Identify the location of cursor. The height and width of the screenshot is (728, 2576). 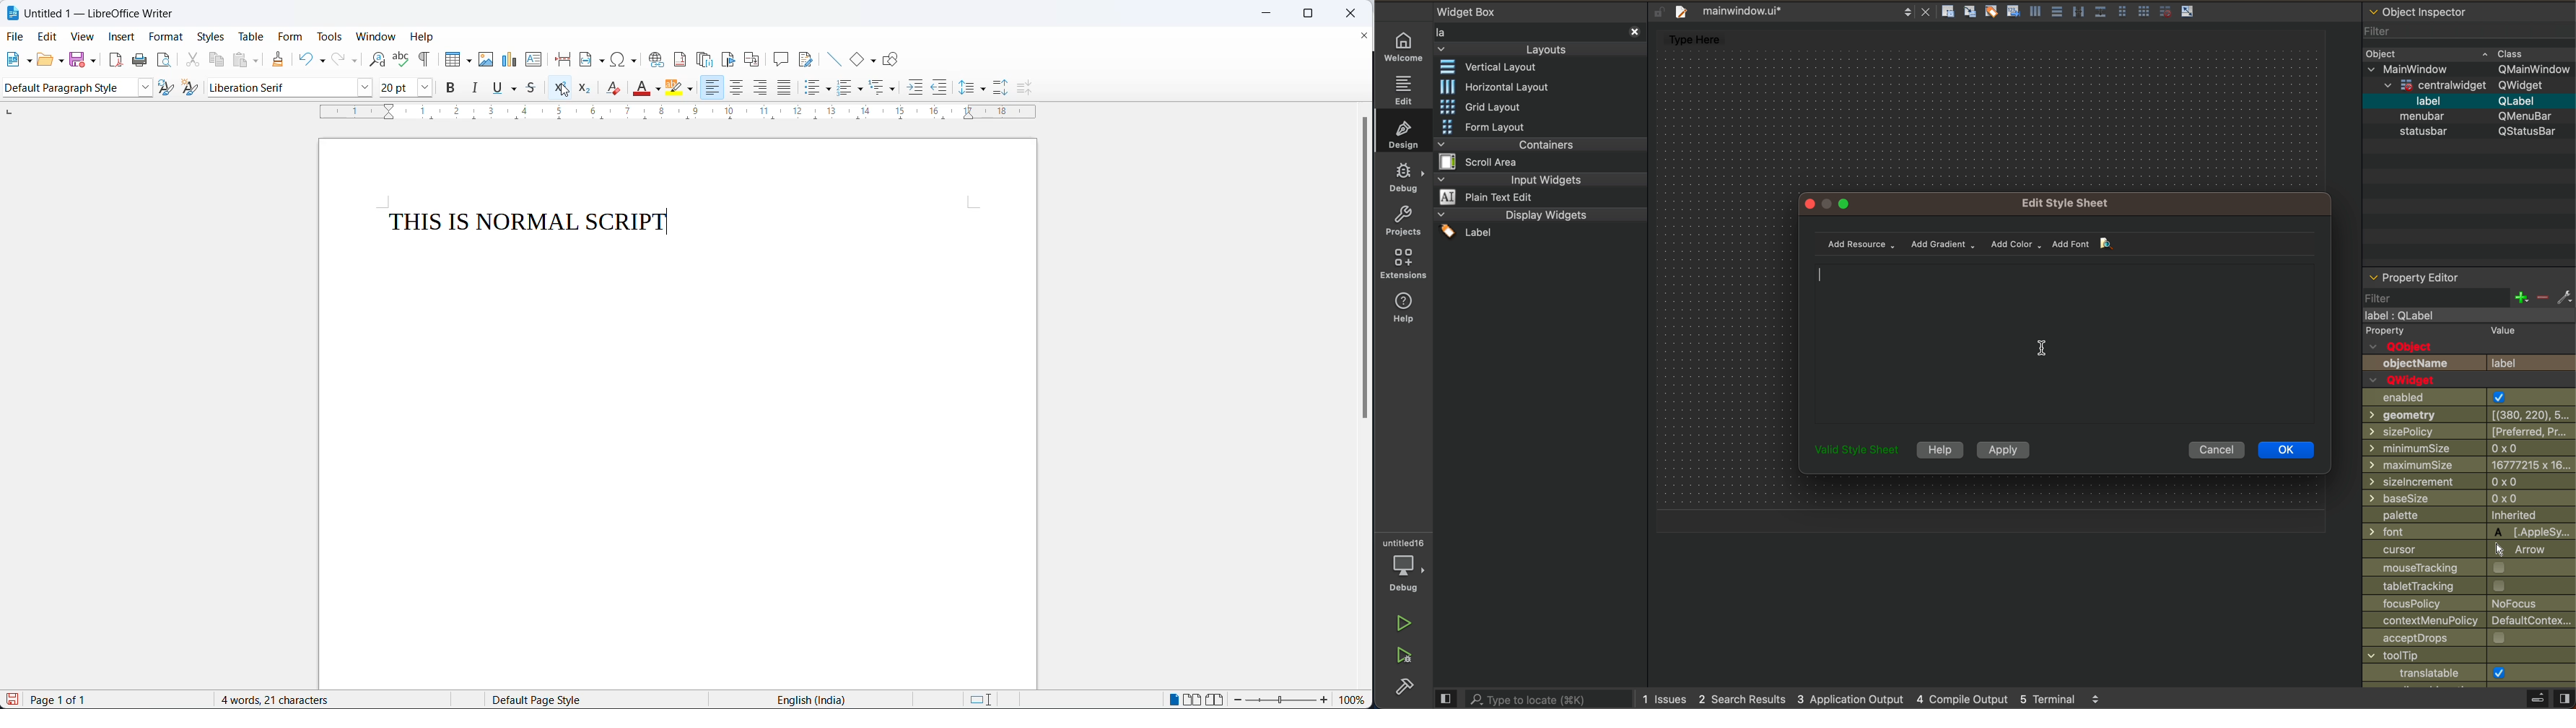
(564, 90).